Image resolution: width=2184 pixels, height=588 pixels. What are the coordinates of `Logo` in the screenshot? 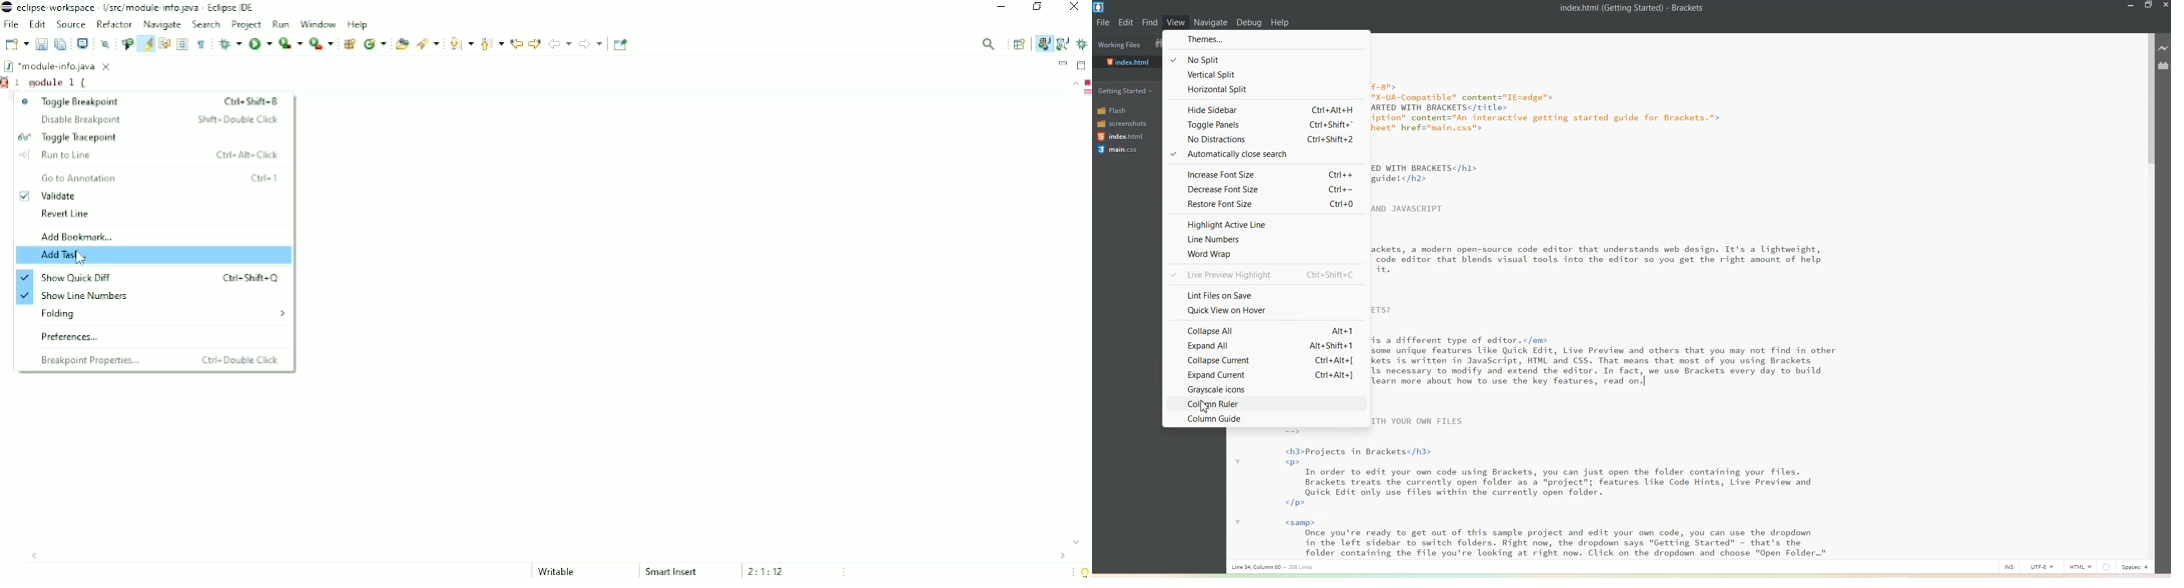 It's located at (1100, 7).